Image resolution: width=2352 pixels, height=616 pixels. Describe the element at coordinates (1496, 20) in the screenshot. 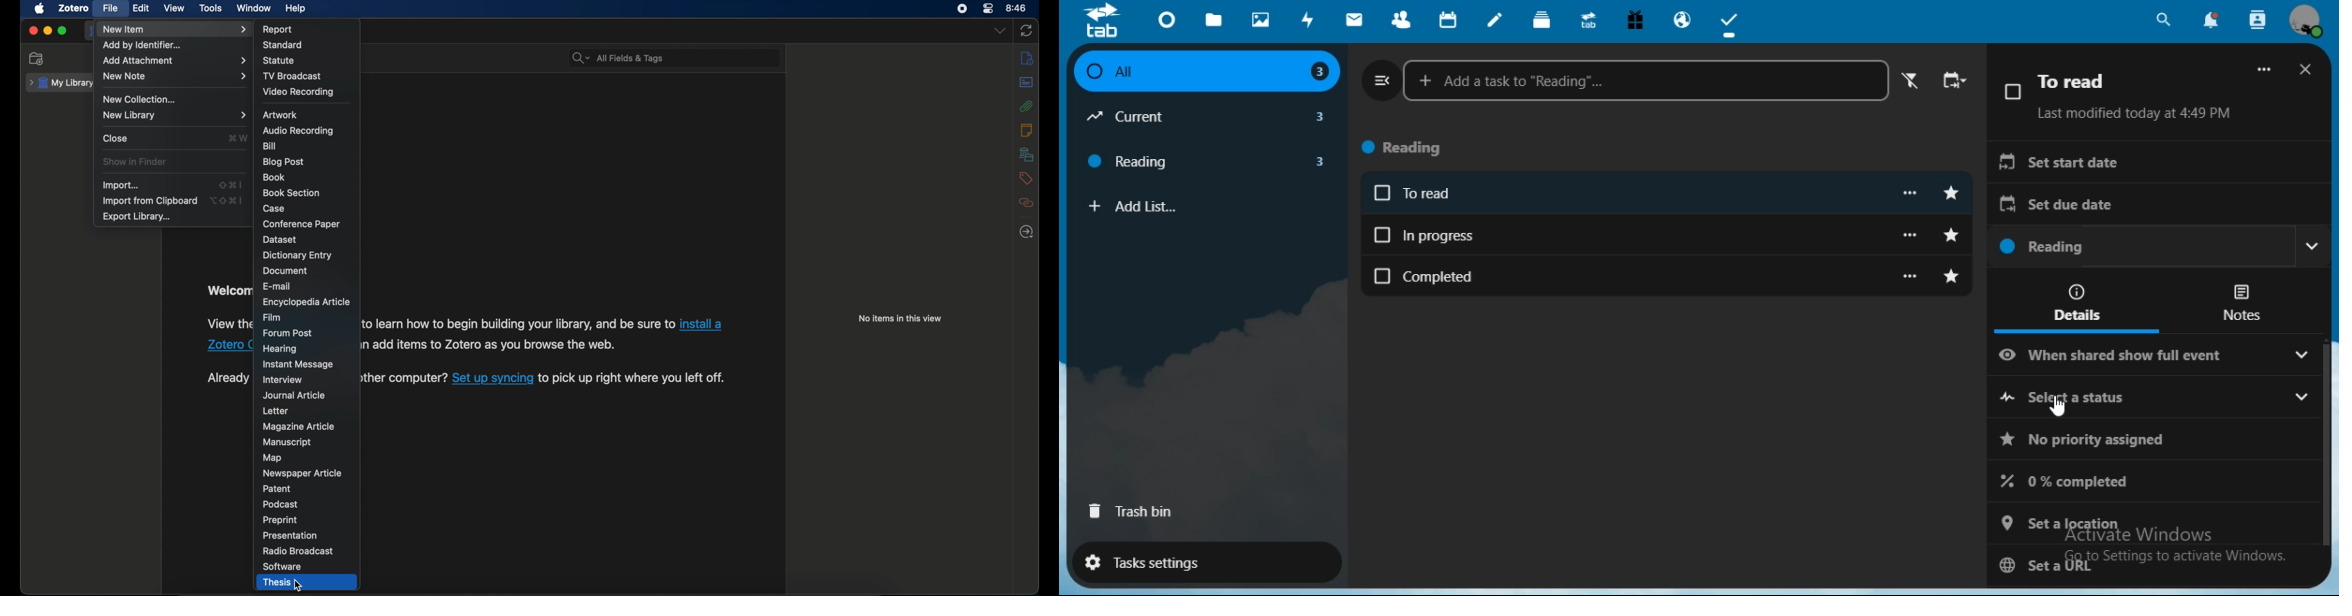

I see `notes` at that location.